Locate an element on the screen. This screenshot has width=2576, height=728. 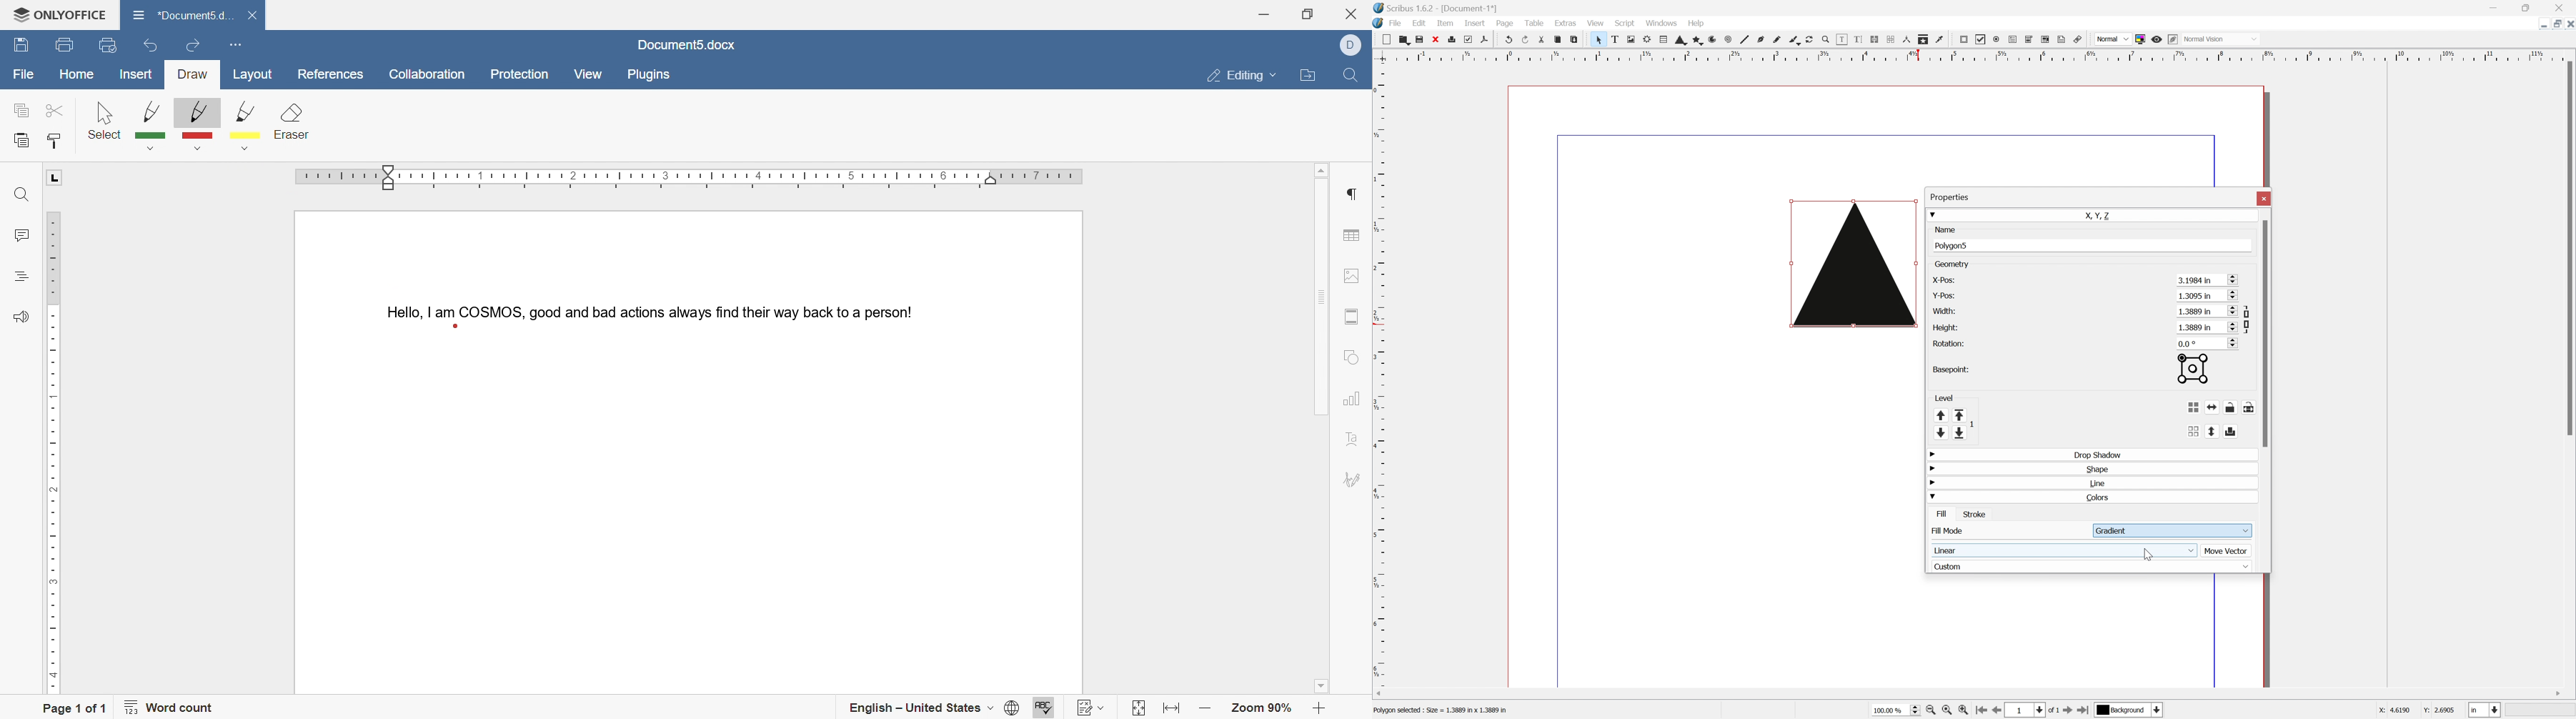
Go to next page is located at coordinates (2068, 711).